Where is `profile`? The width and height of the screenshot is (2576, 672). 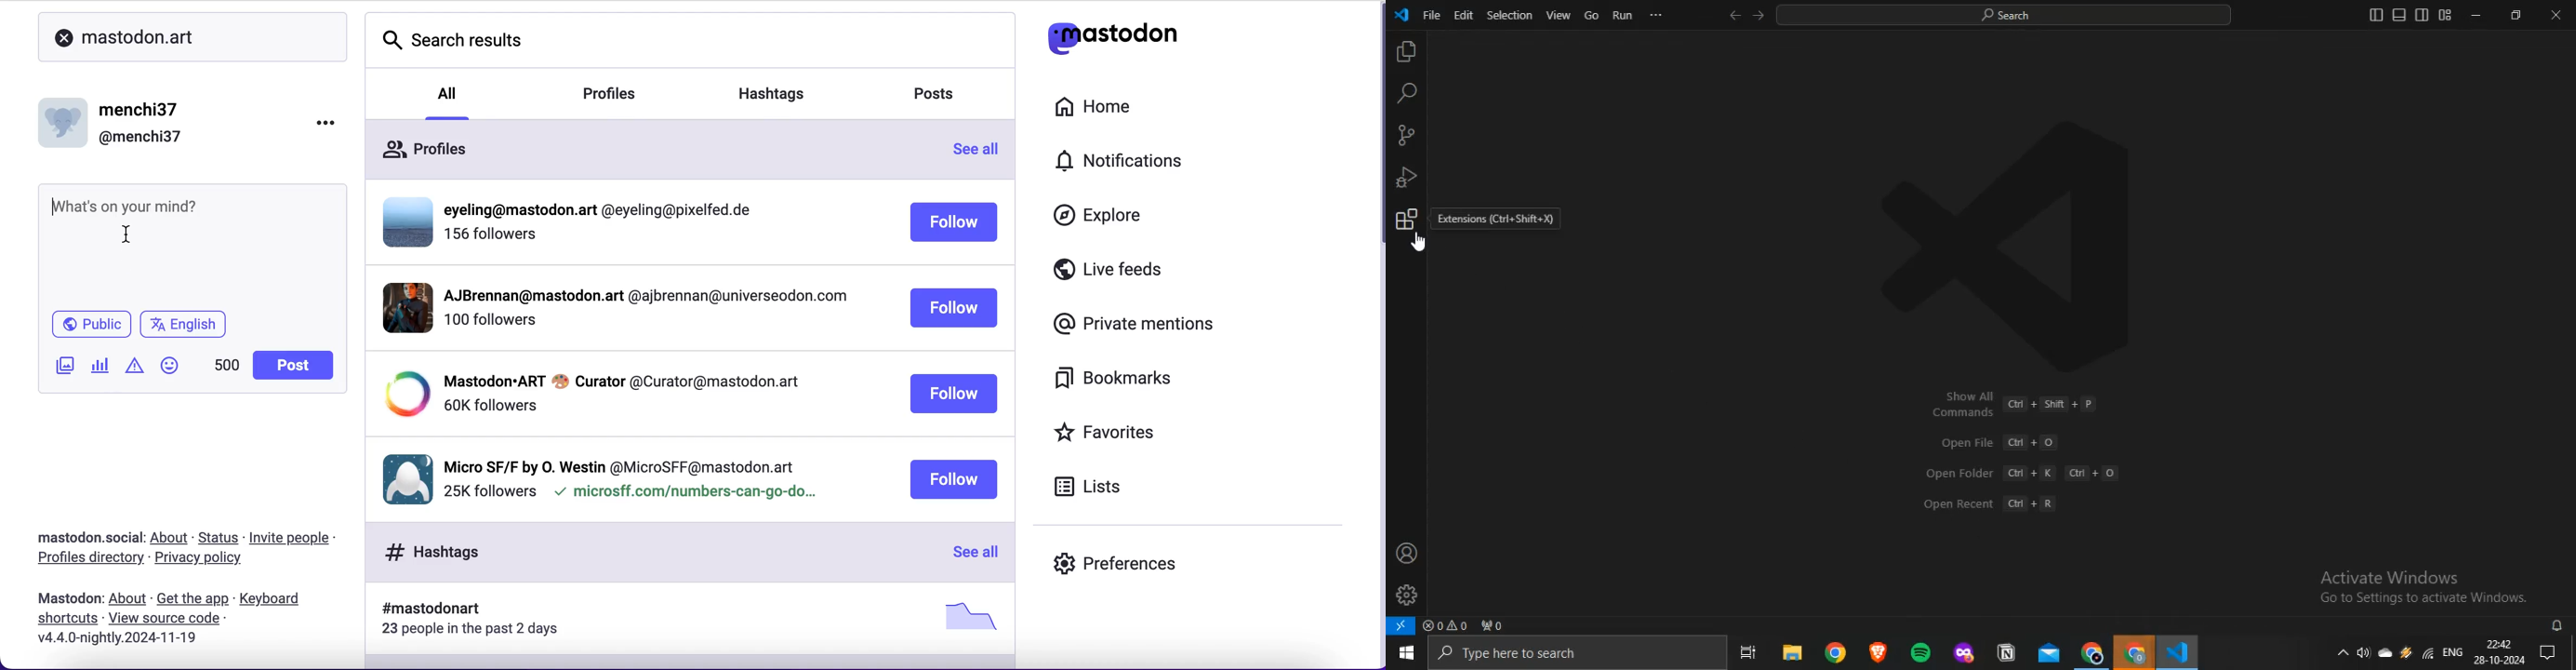 profile is located at coordinates (644, 299).